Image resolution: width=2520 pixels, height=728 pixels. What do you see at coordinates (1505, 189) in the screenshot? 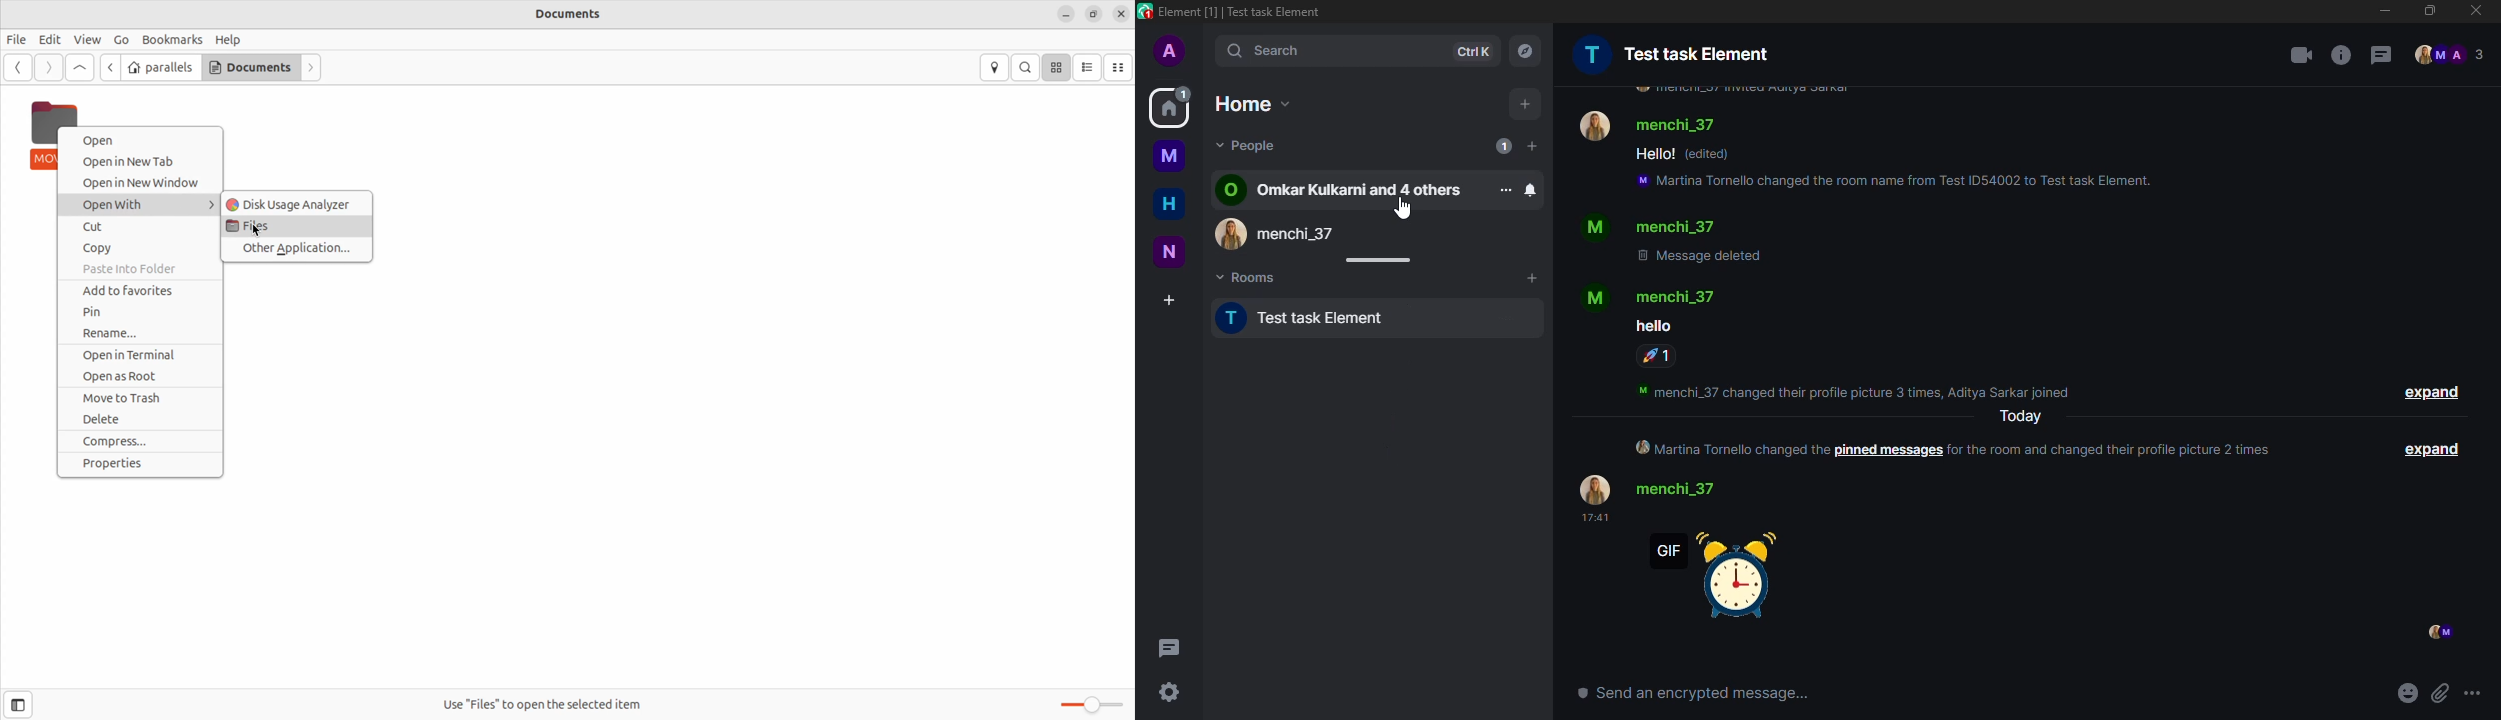
I see `more` at bounding box center [1505, 189].